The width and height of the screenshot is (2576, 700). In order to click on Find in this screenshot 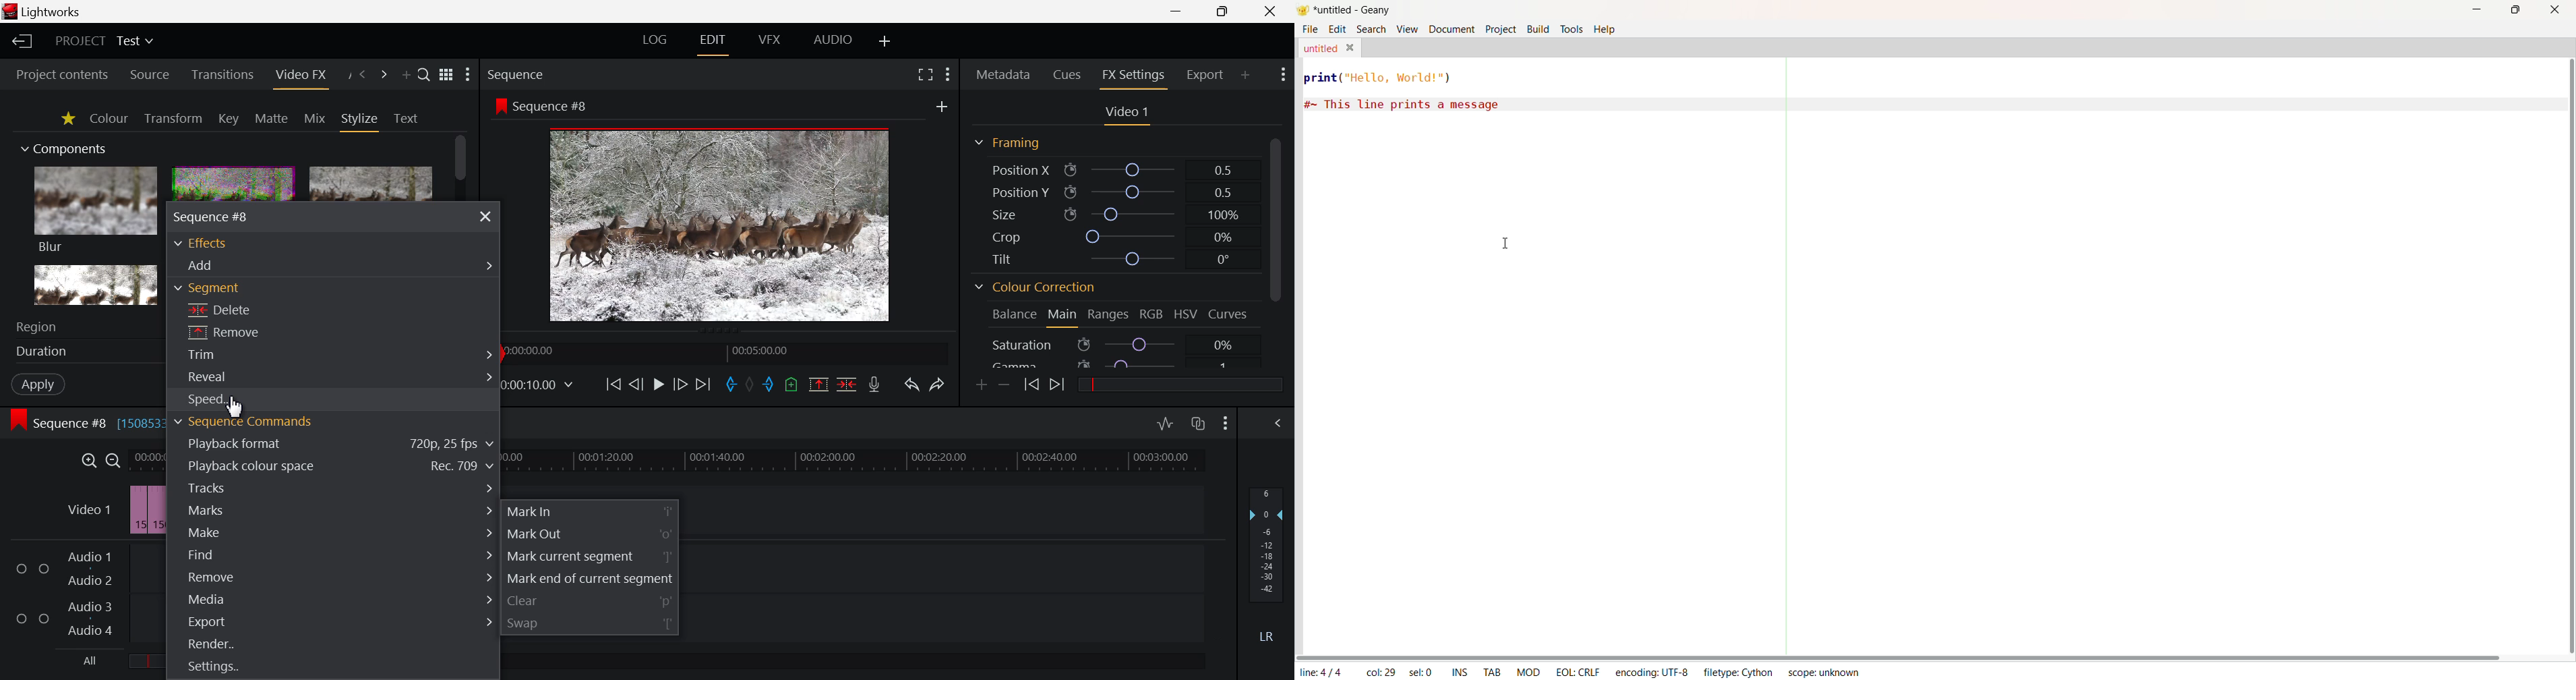, I will do `click(331, 555)`.